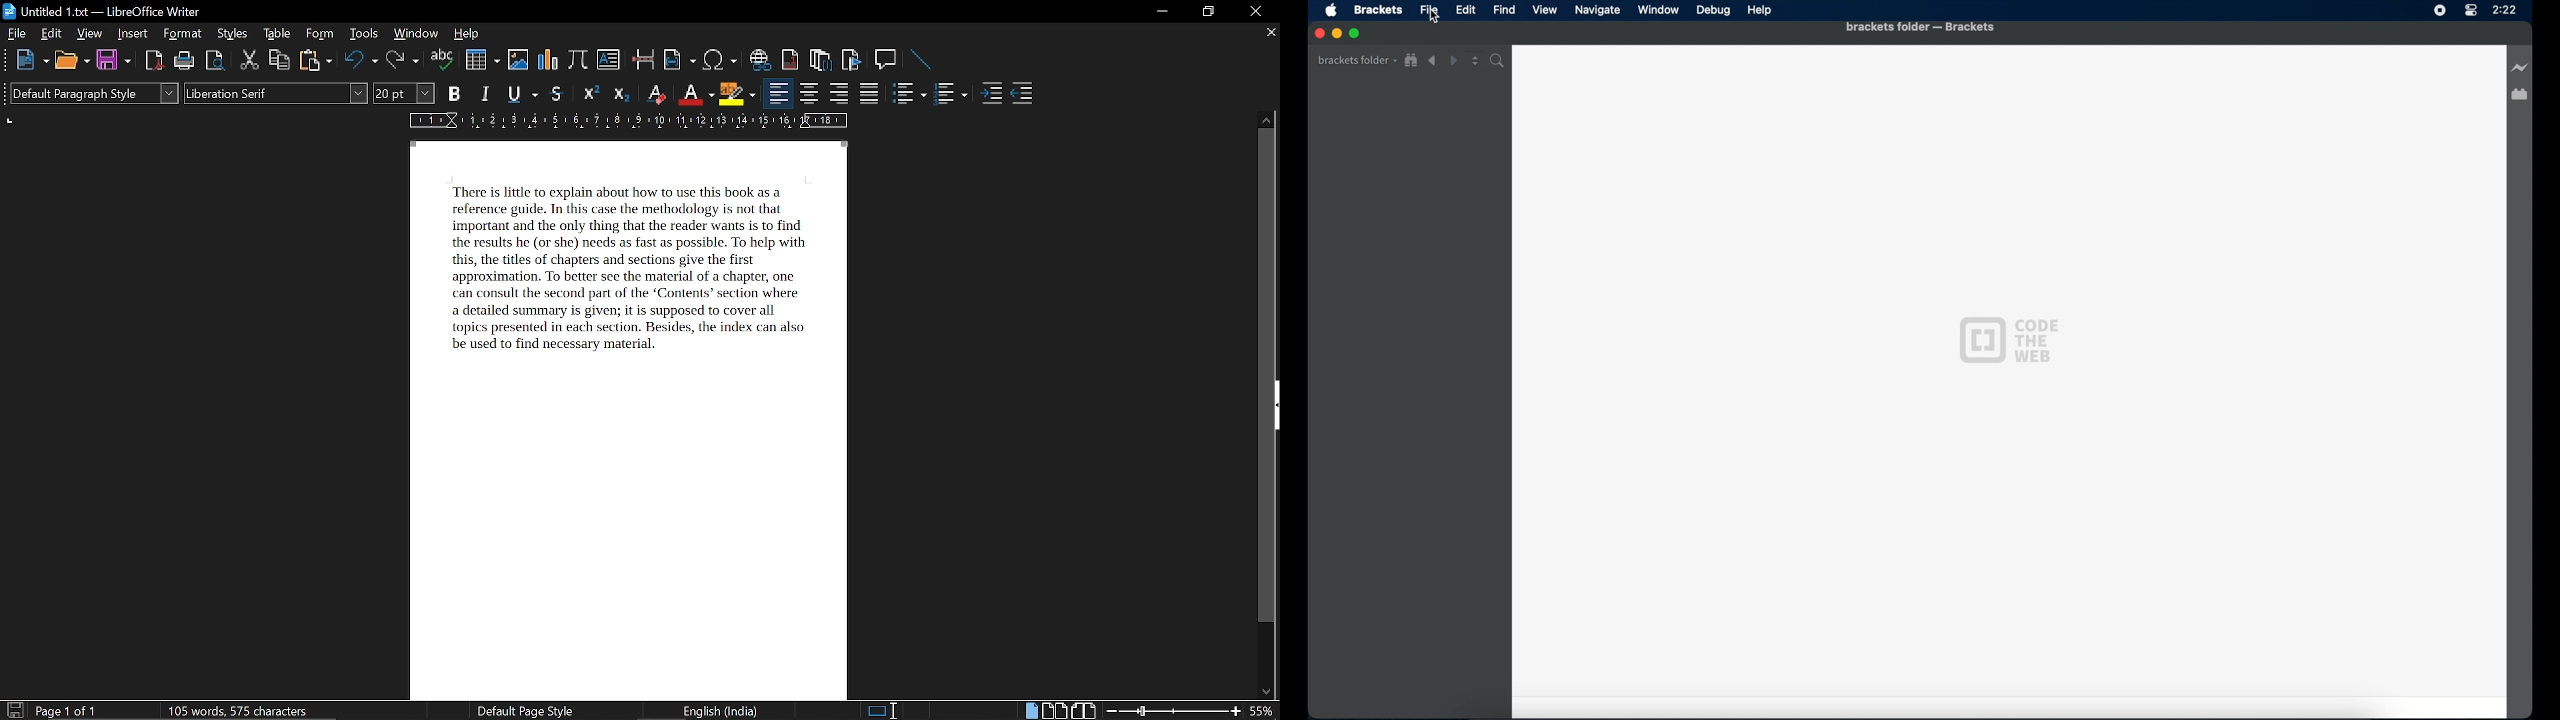 Image resolution: width=2576 pixels, height=728 pixels. Describe the element at coordinates (1658, 9) in the screenshot. I see `window` at that location.